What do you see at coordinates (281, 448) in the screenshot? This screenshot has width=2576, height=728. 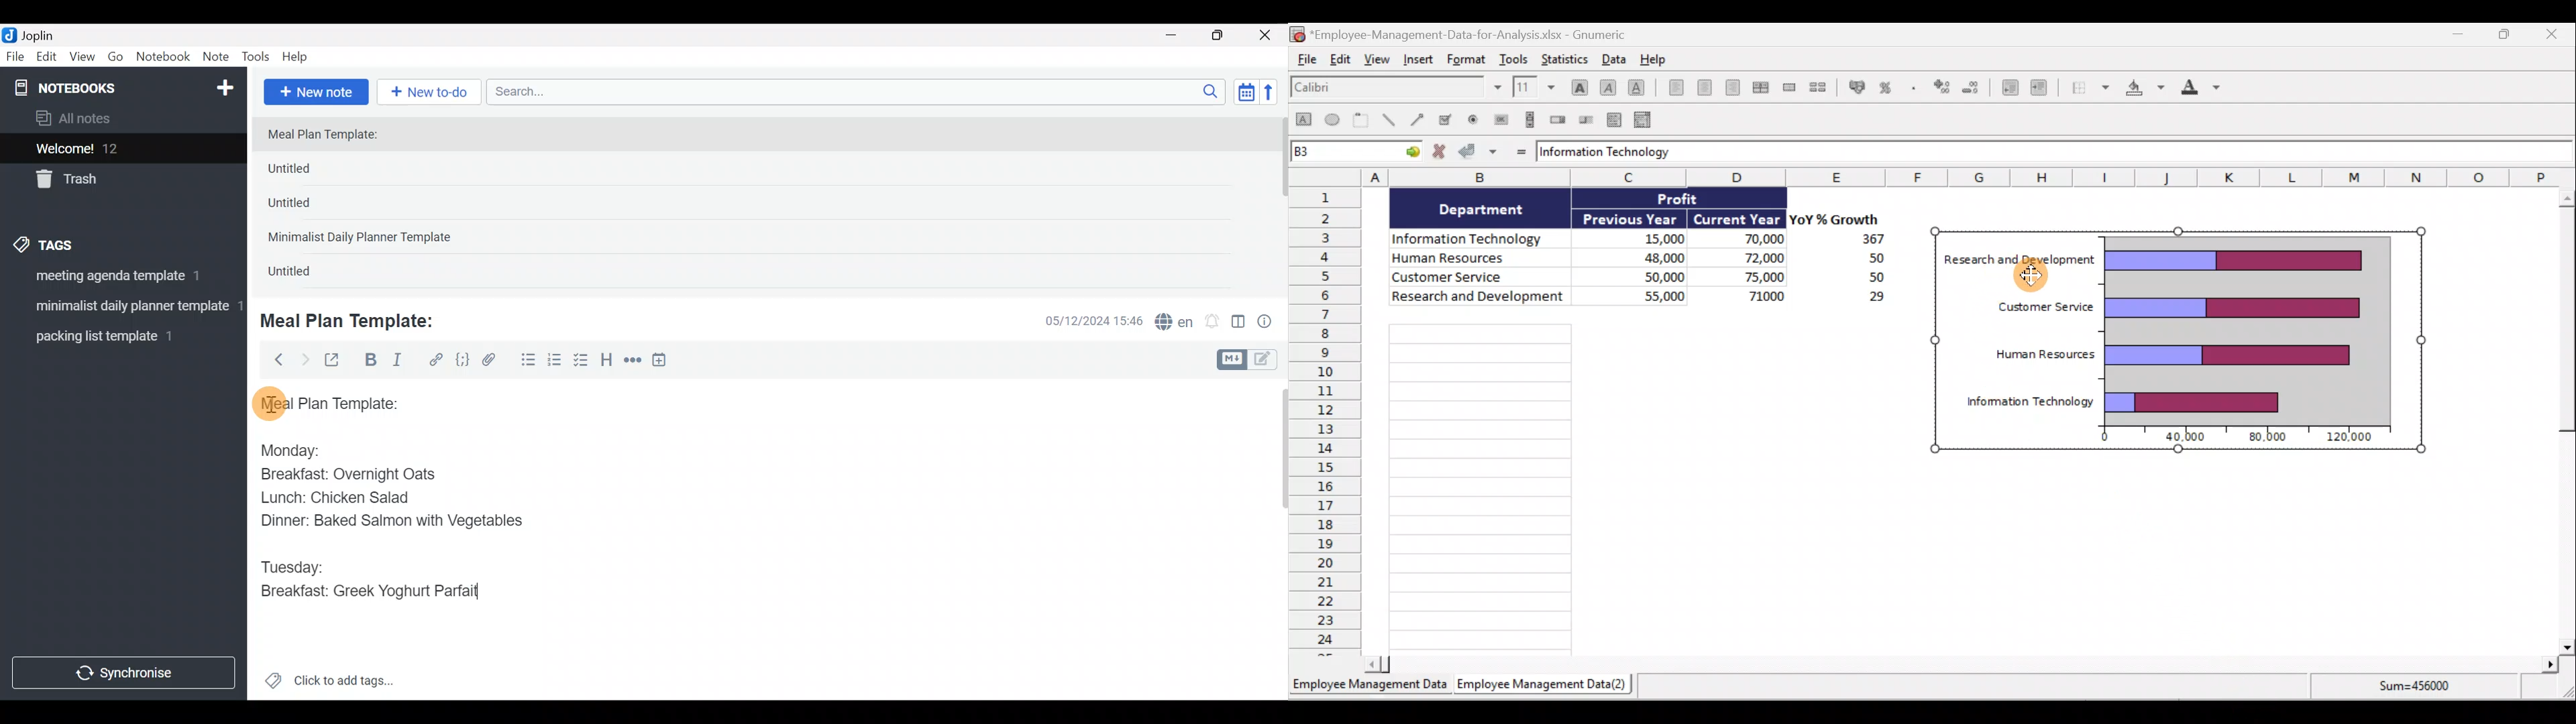 I see `Monday:` at bounding box center [281, 448].